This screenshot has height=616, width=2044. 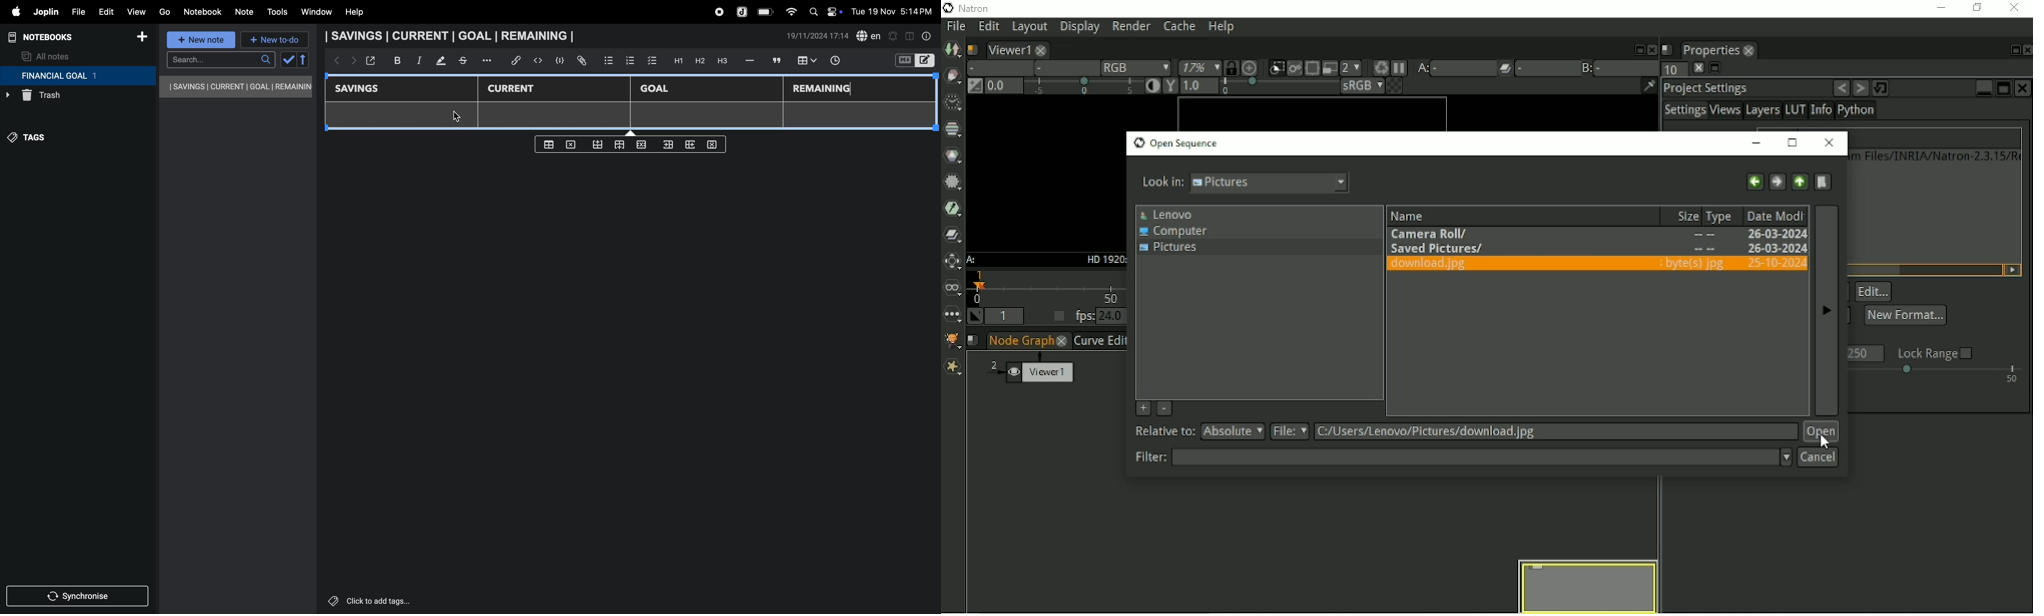 I want to click on options, so click(x=489, y=60).